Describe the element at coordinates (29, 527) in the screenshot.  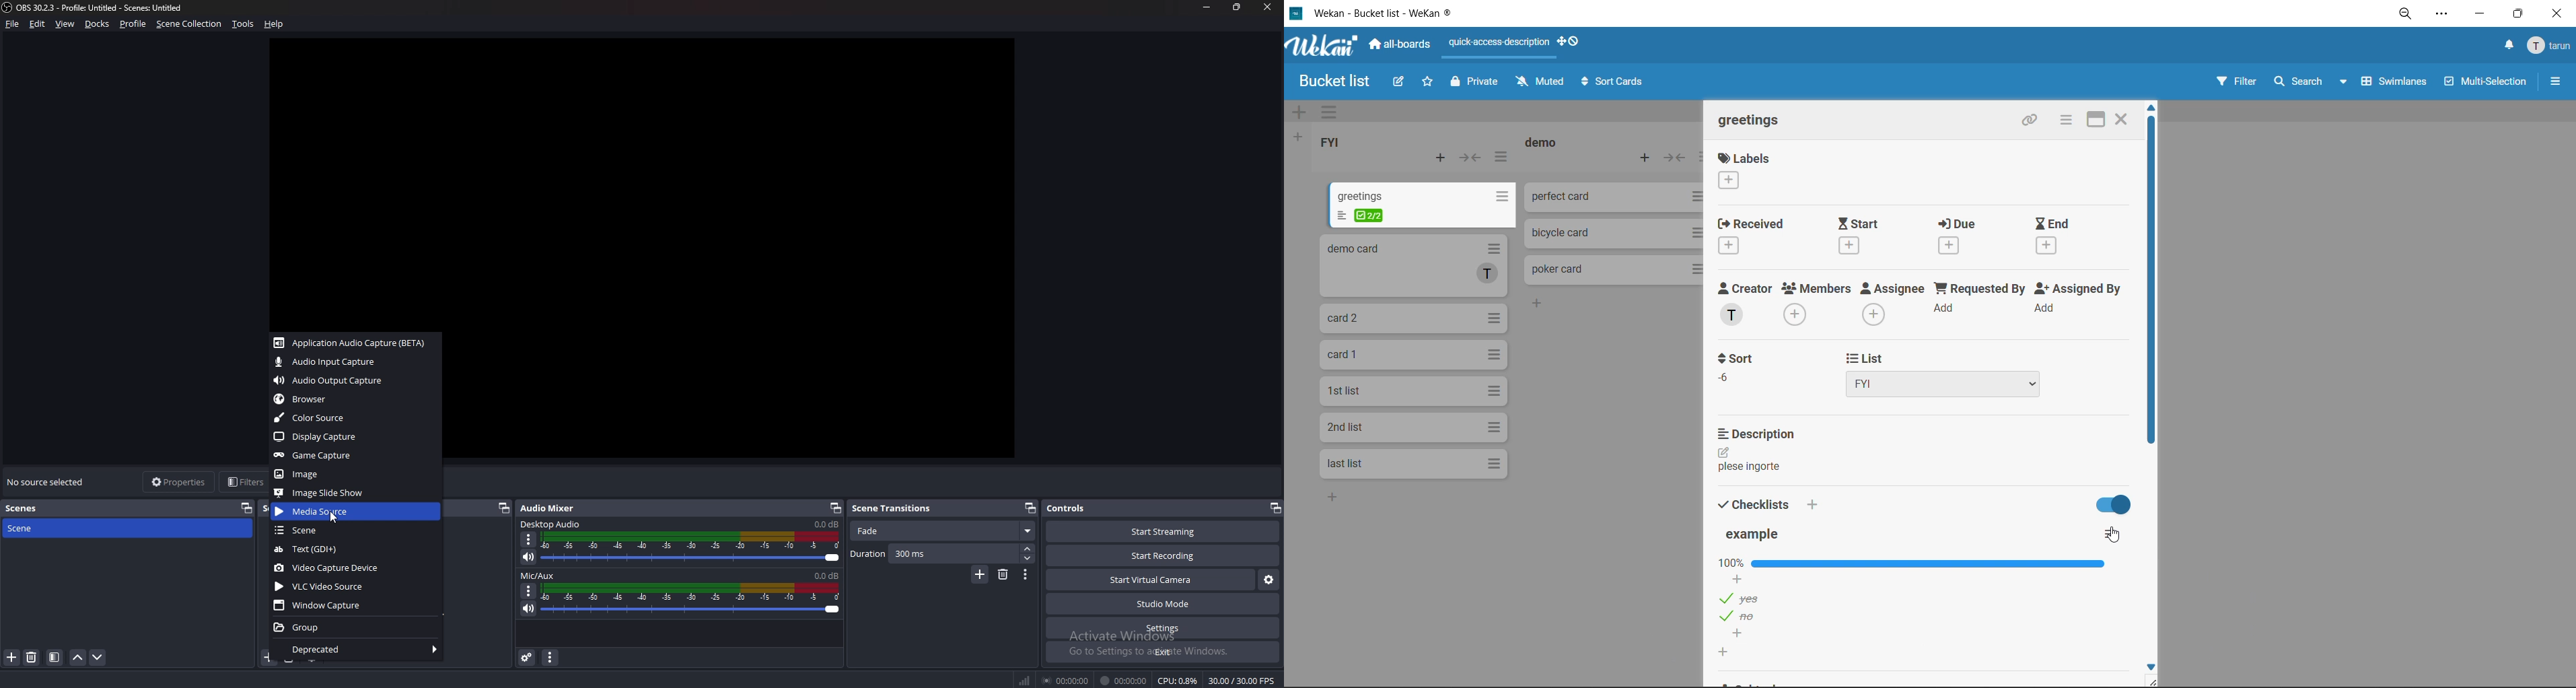
I see ` Scene scene` at that location.